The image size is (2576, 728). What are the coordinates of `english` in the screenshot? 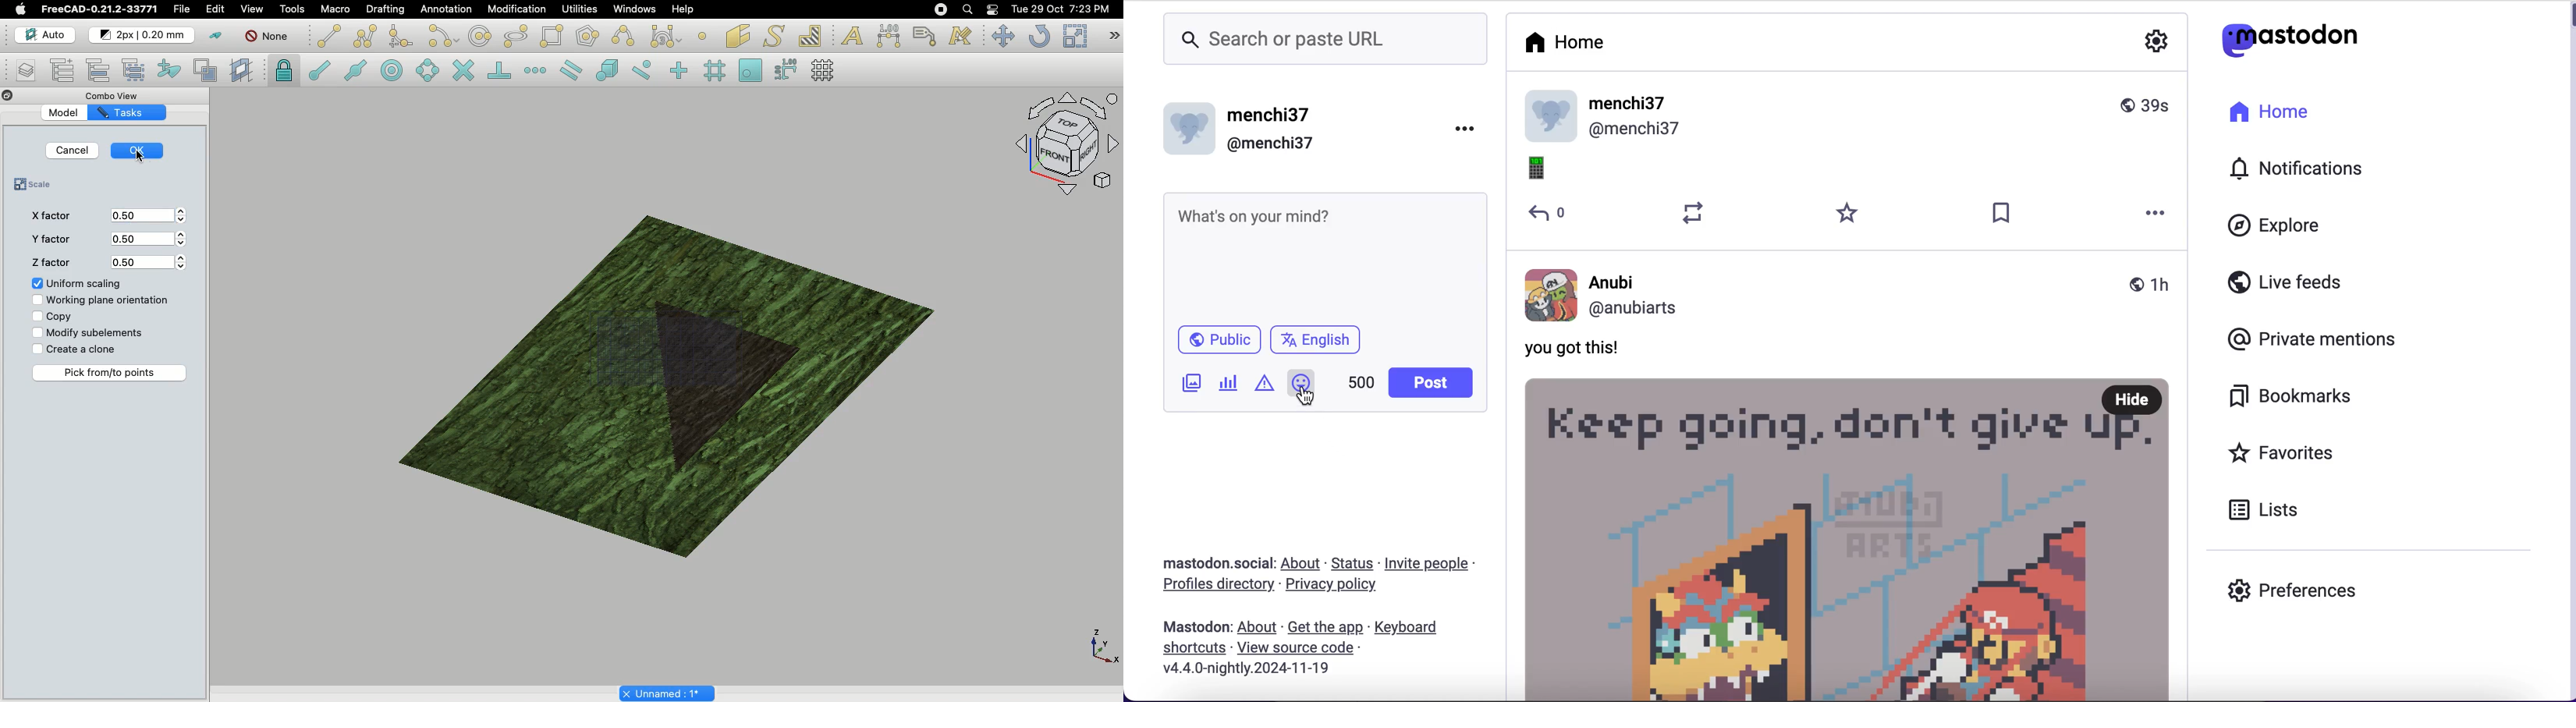 It's located at (1325, 341).